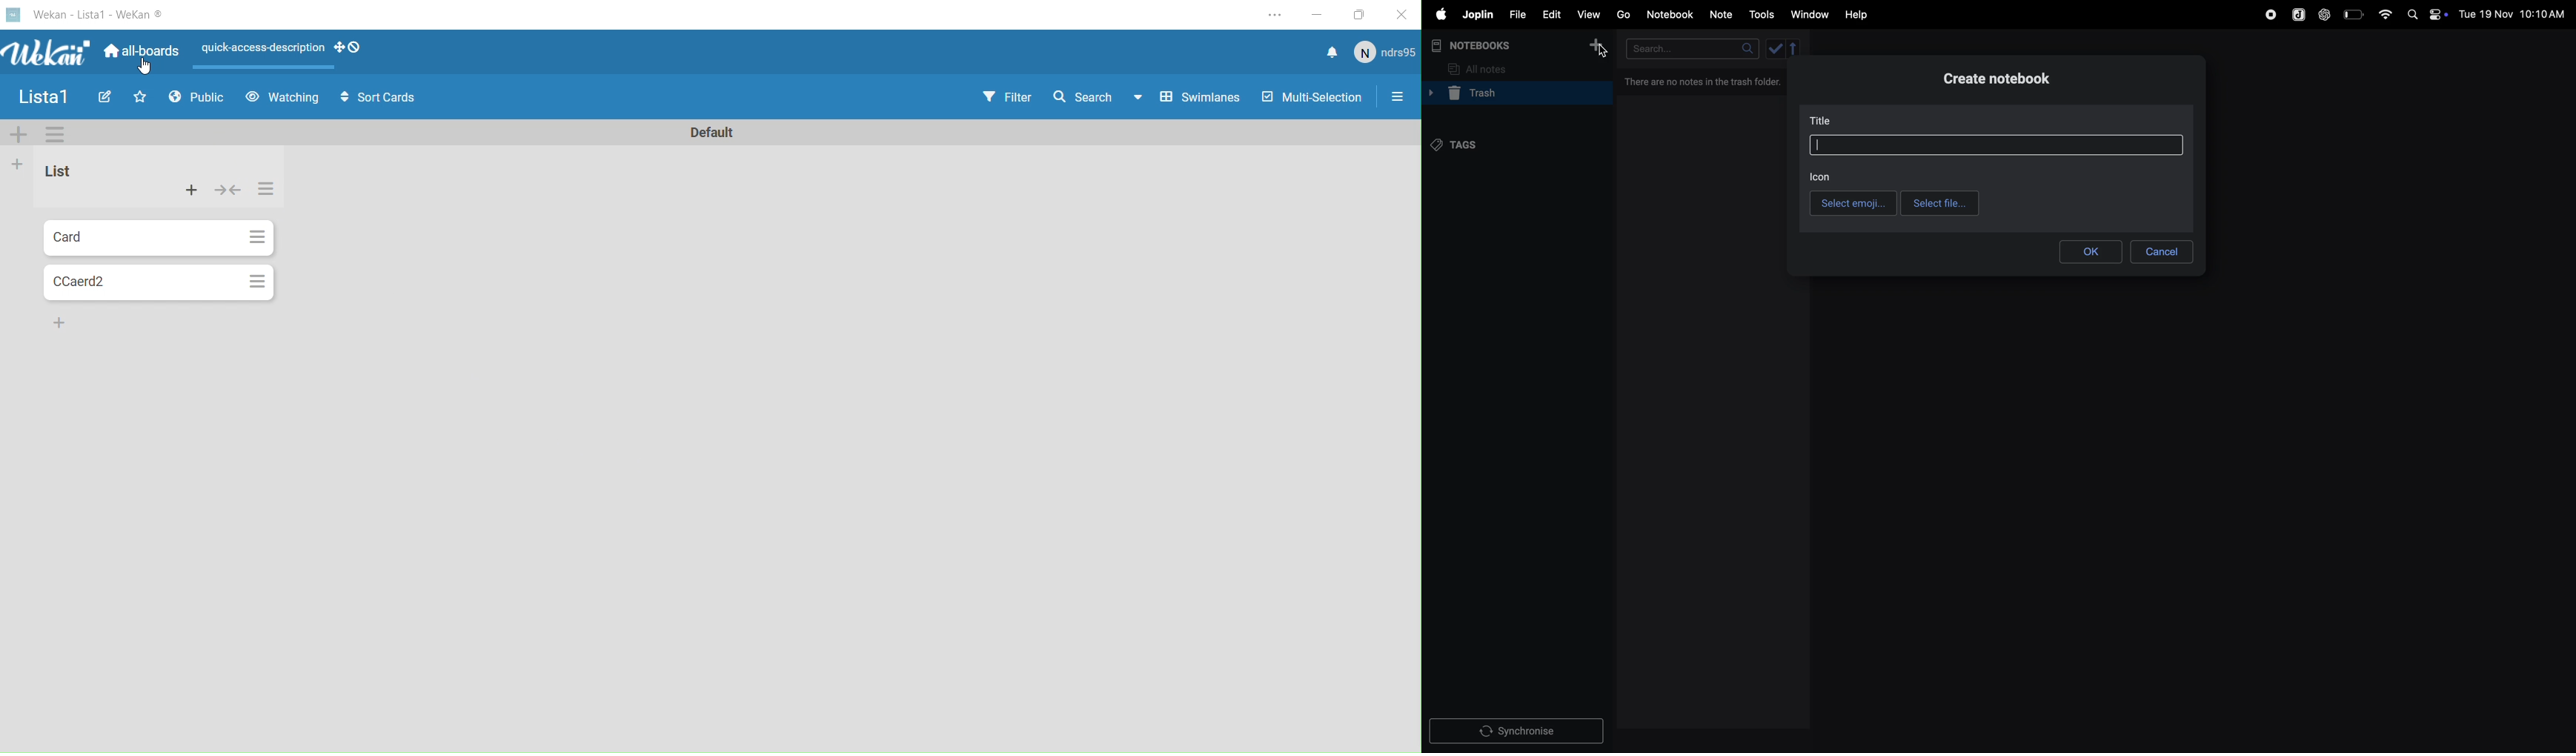  What do you see at coordinates (1707, 81) in the screenshot?
I see `there is no notes in trash folder` at bounding box center [1707, 81].